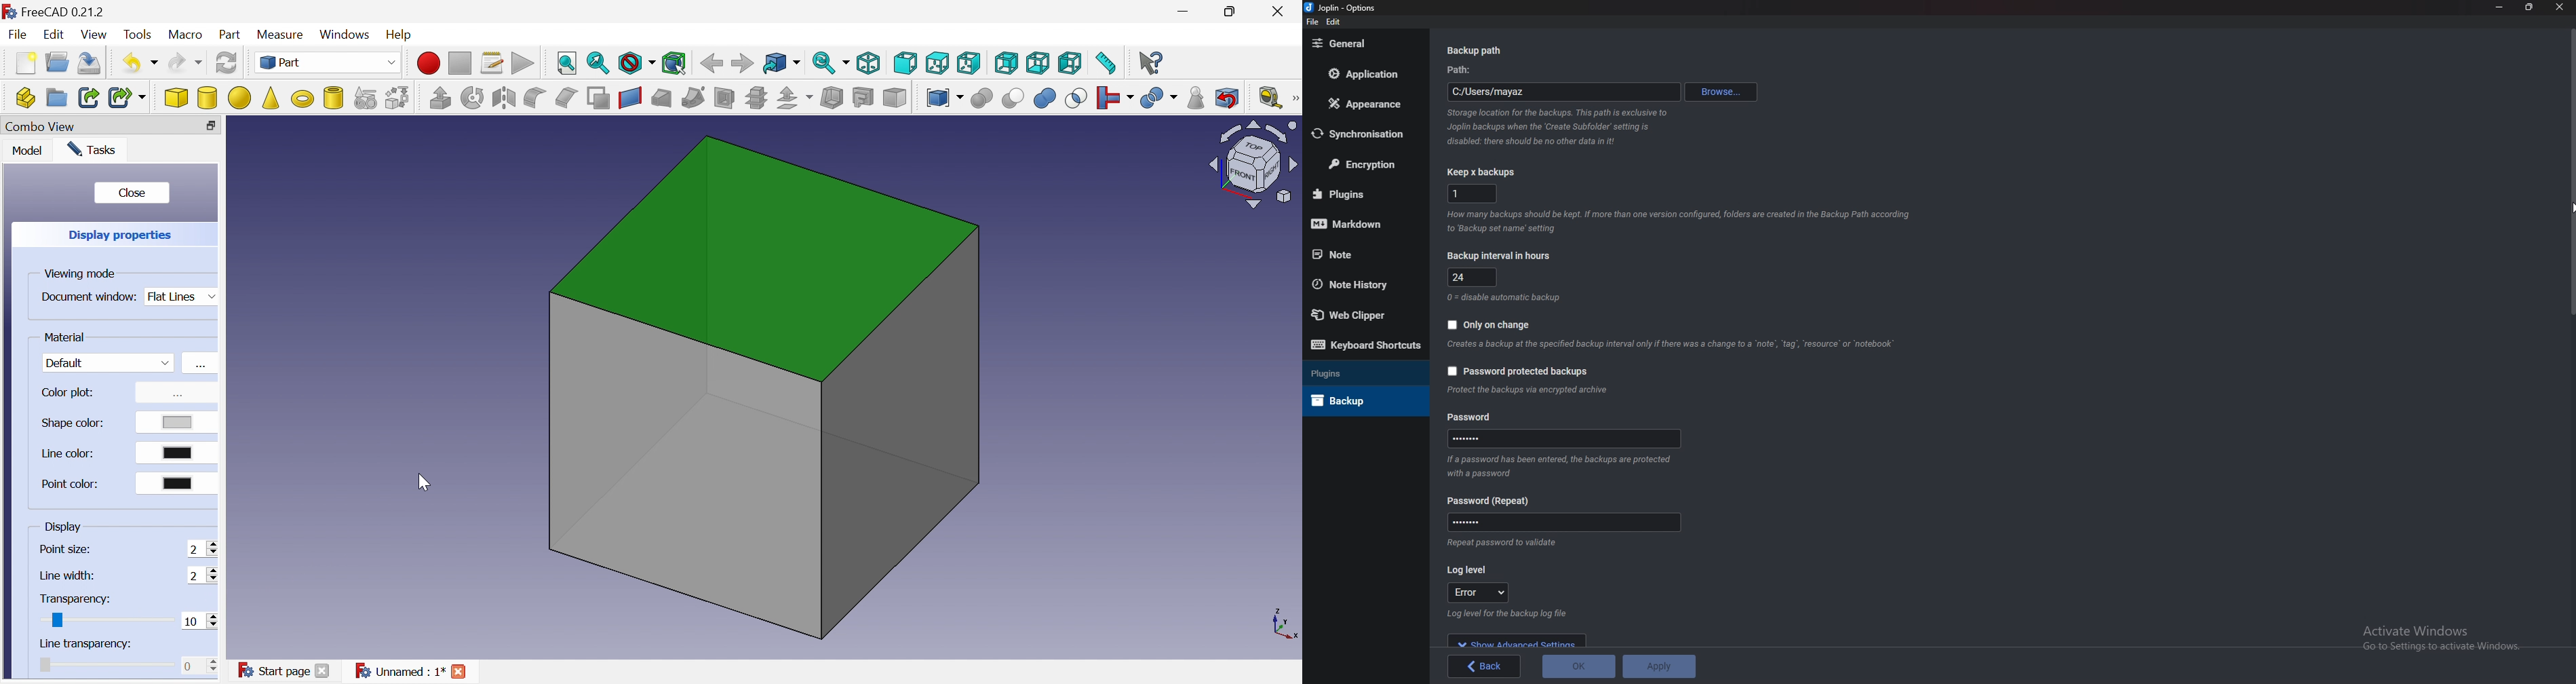 The height and width of the screenshot is (700, 2576). I want to click on Info on log level, so click(1513, 614).